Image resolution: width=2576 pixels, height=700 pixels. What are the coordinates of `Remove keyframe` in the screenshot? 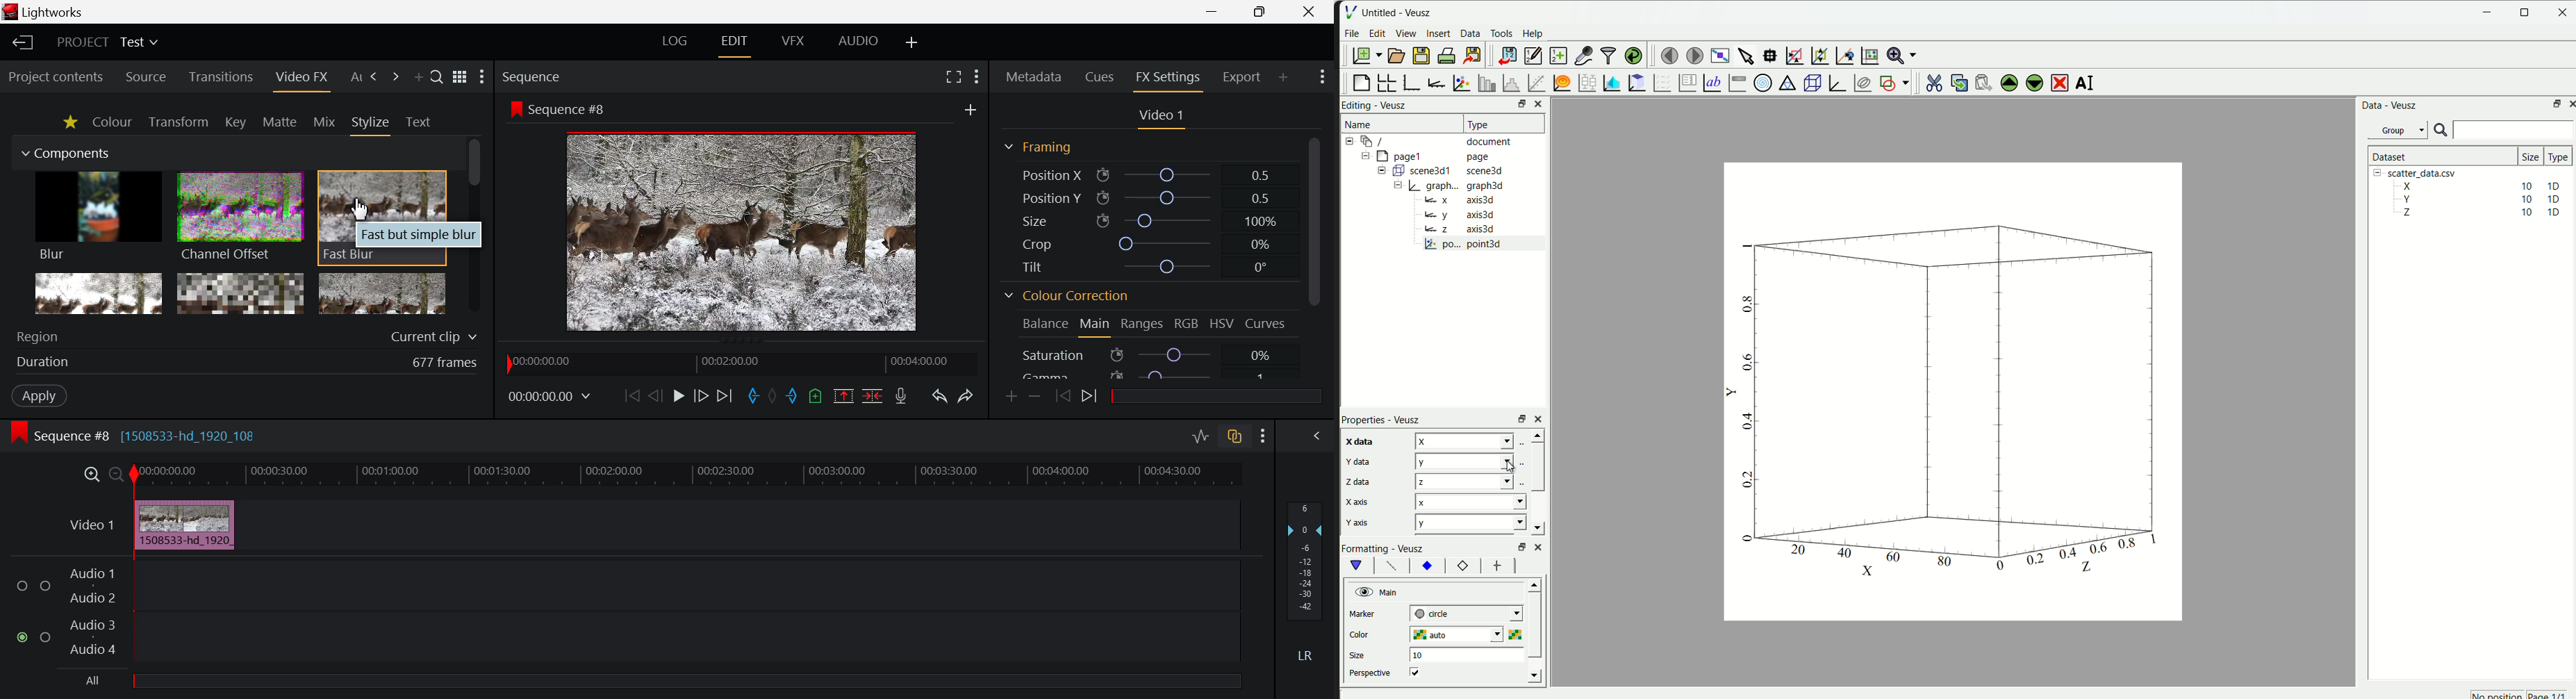 It's located at (1034, 399).